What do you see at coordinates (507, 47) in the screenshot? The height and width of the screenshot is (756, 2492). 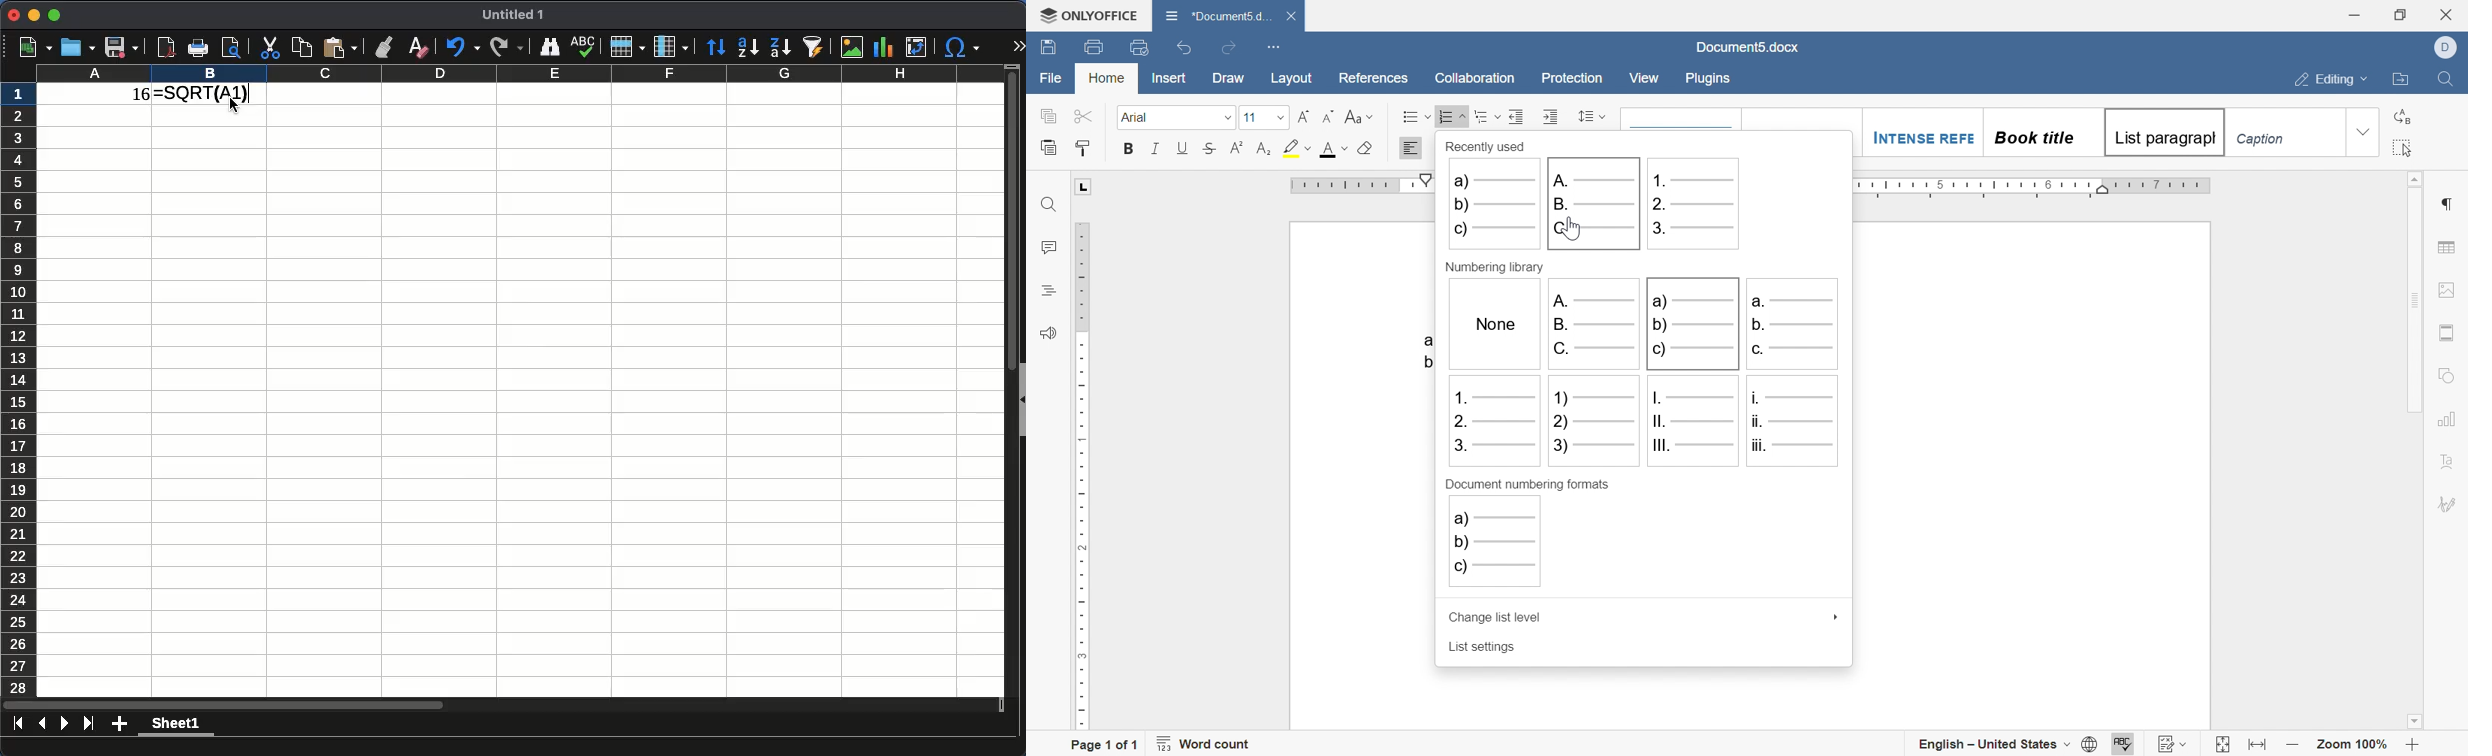 I see `redo` at bounding box center [507, 47].